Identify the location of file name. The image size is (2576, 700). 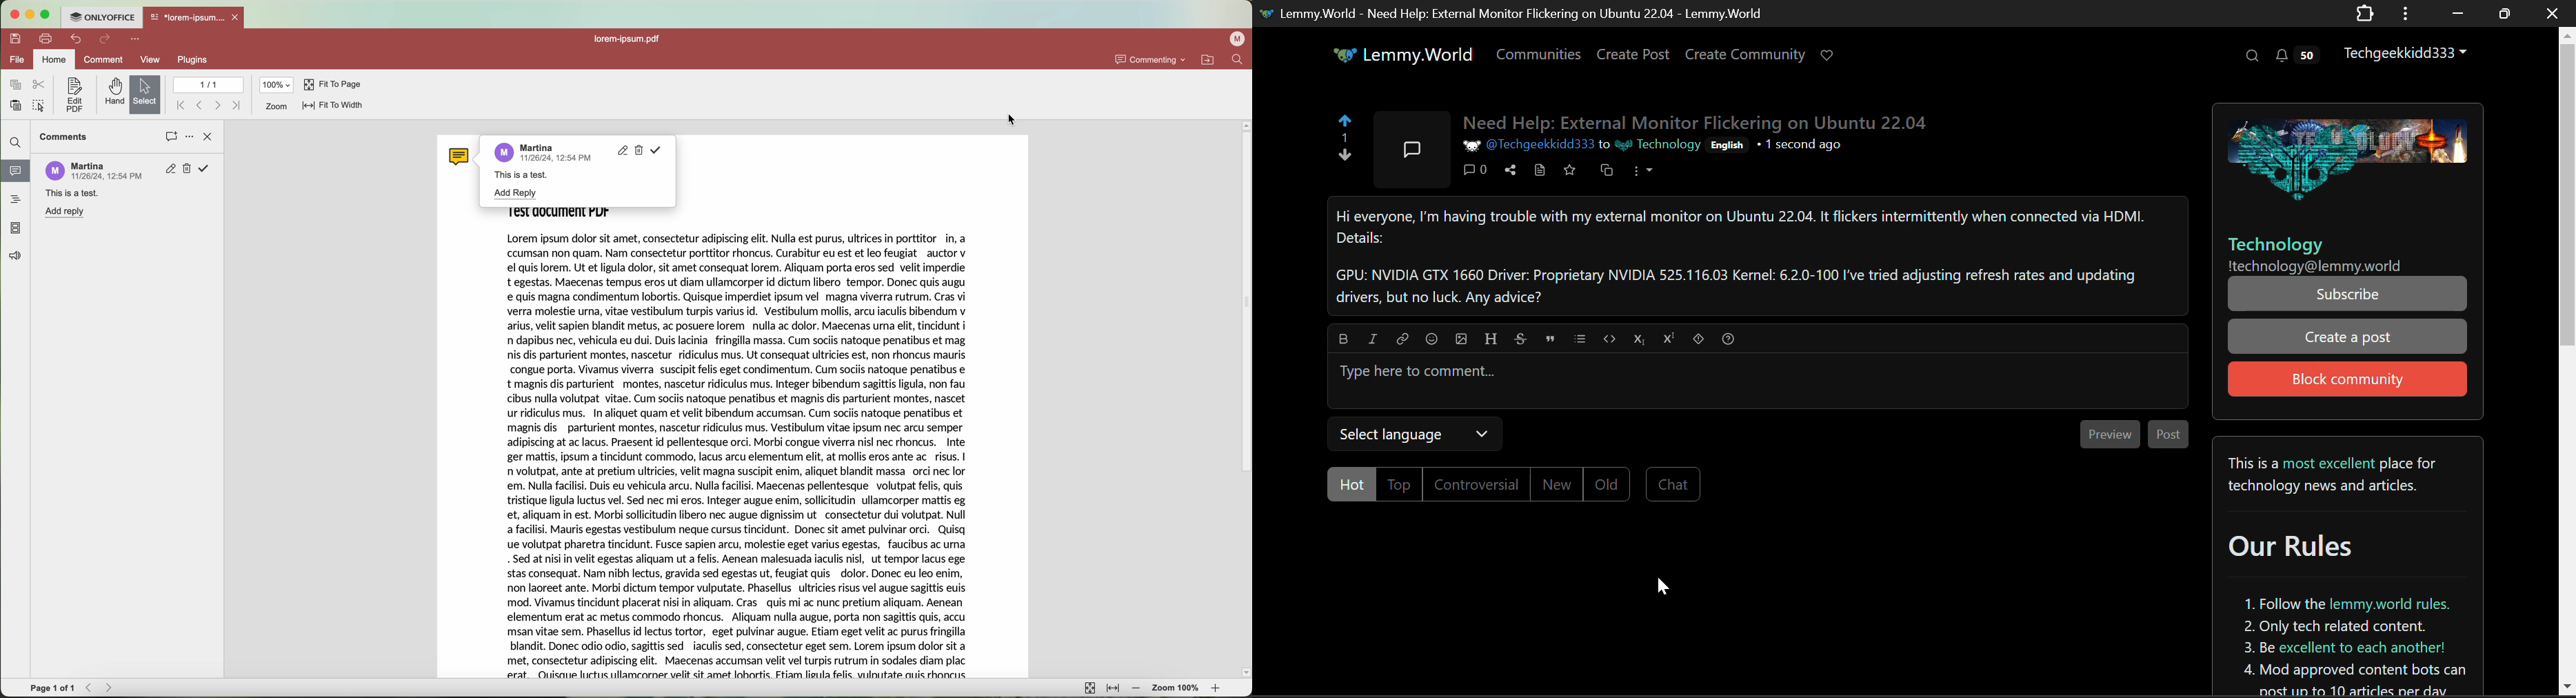
(630, 40).